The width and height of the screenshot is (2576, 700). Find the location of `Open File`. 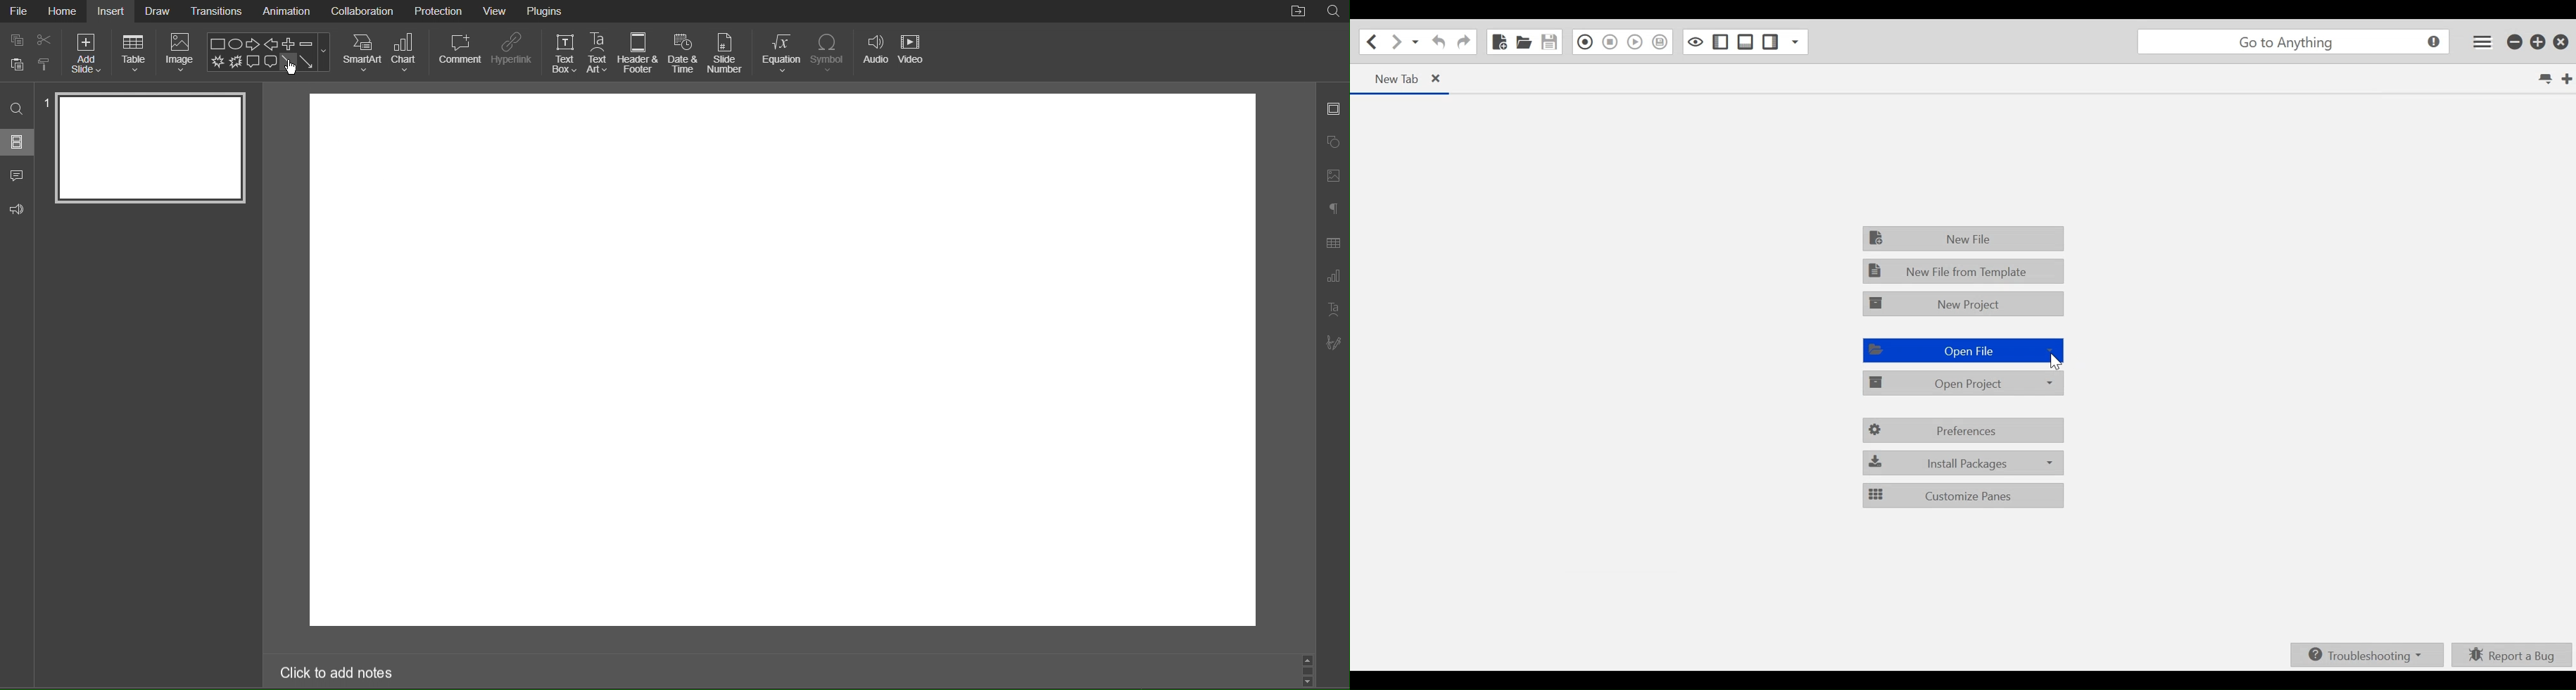

Open File is located at coordinates (1524, 41).